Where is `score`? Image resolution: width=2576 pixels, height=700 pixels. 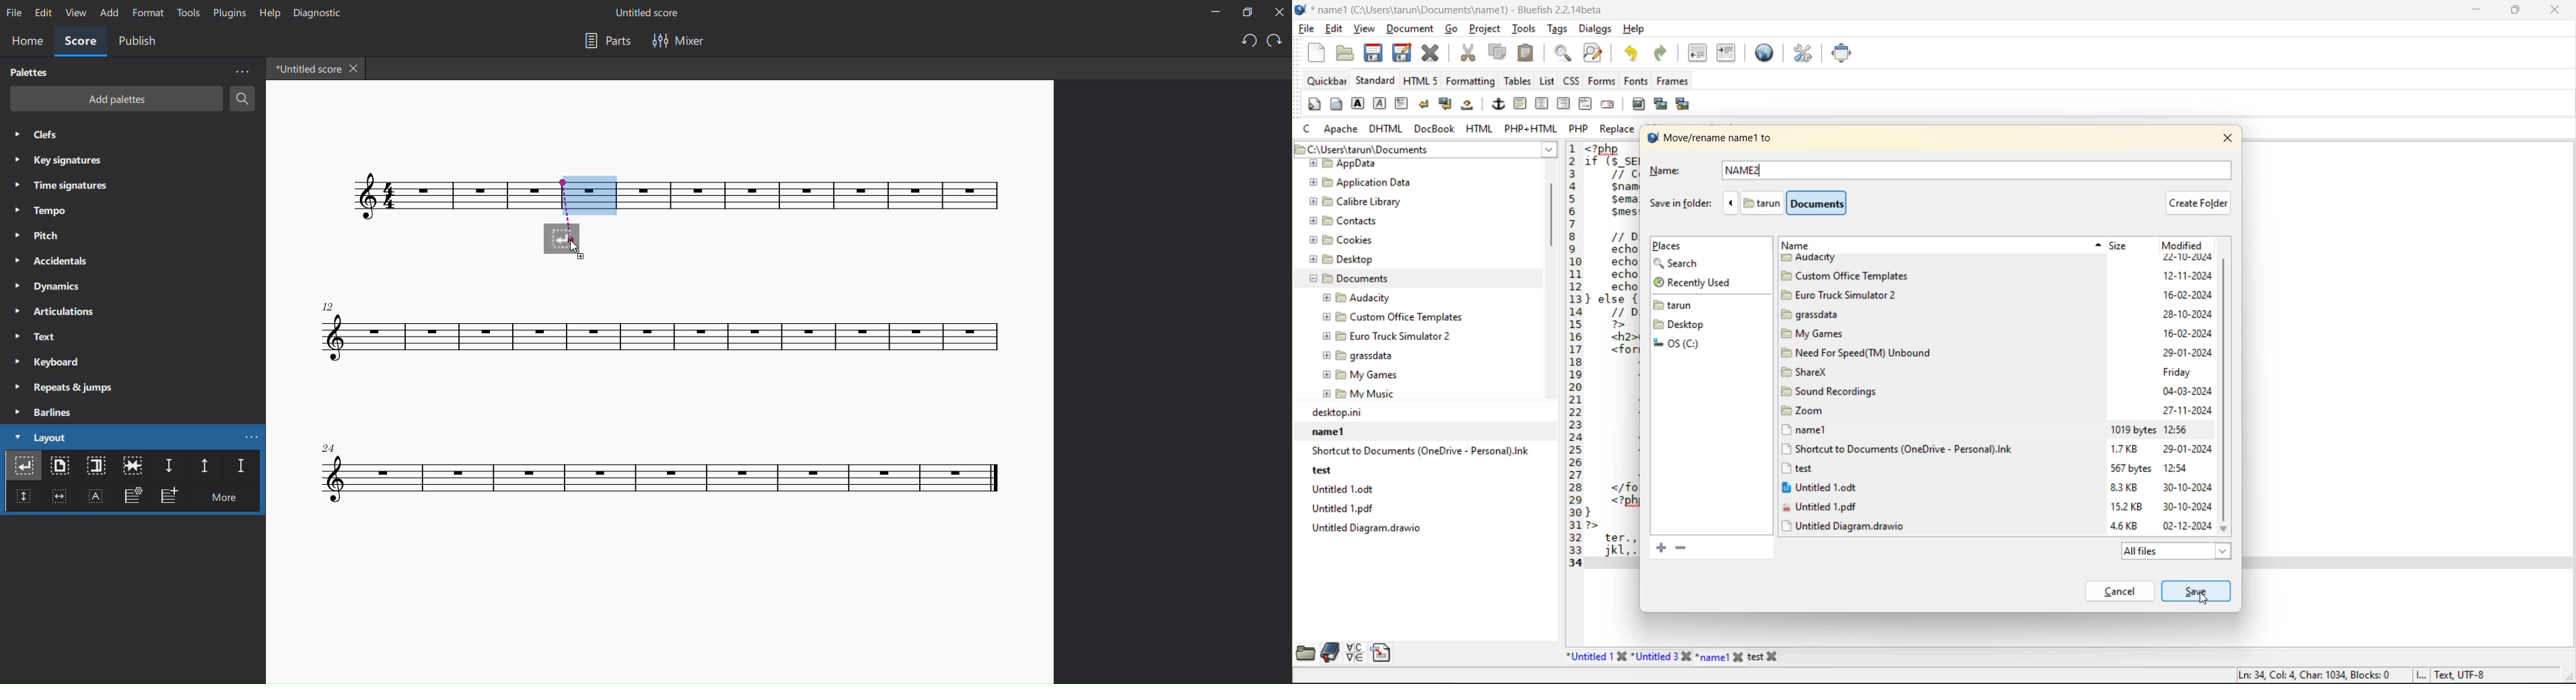 score is located at coordinates (407, 197).